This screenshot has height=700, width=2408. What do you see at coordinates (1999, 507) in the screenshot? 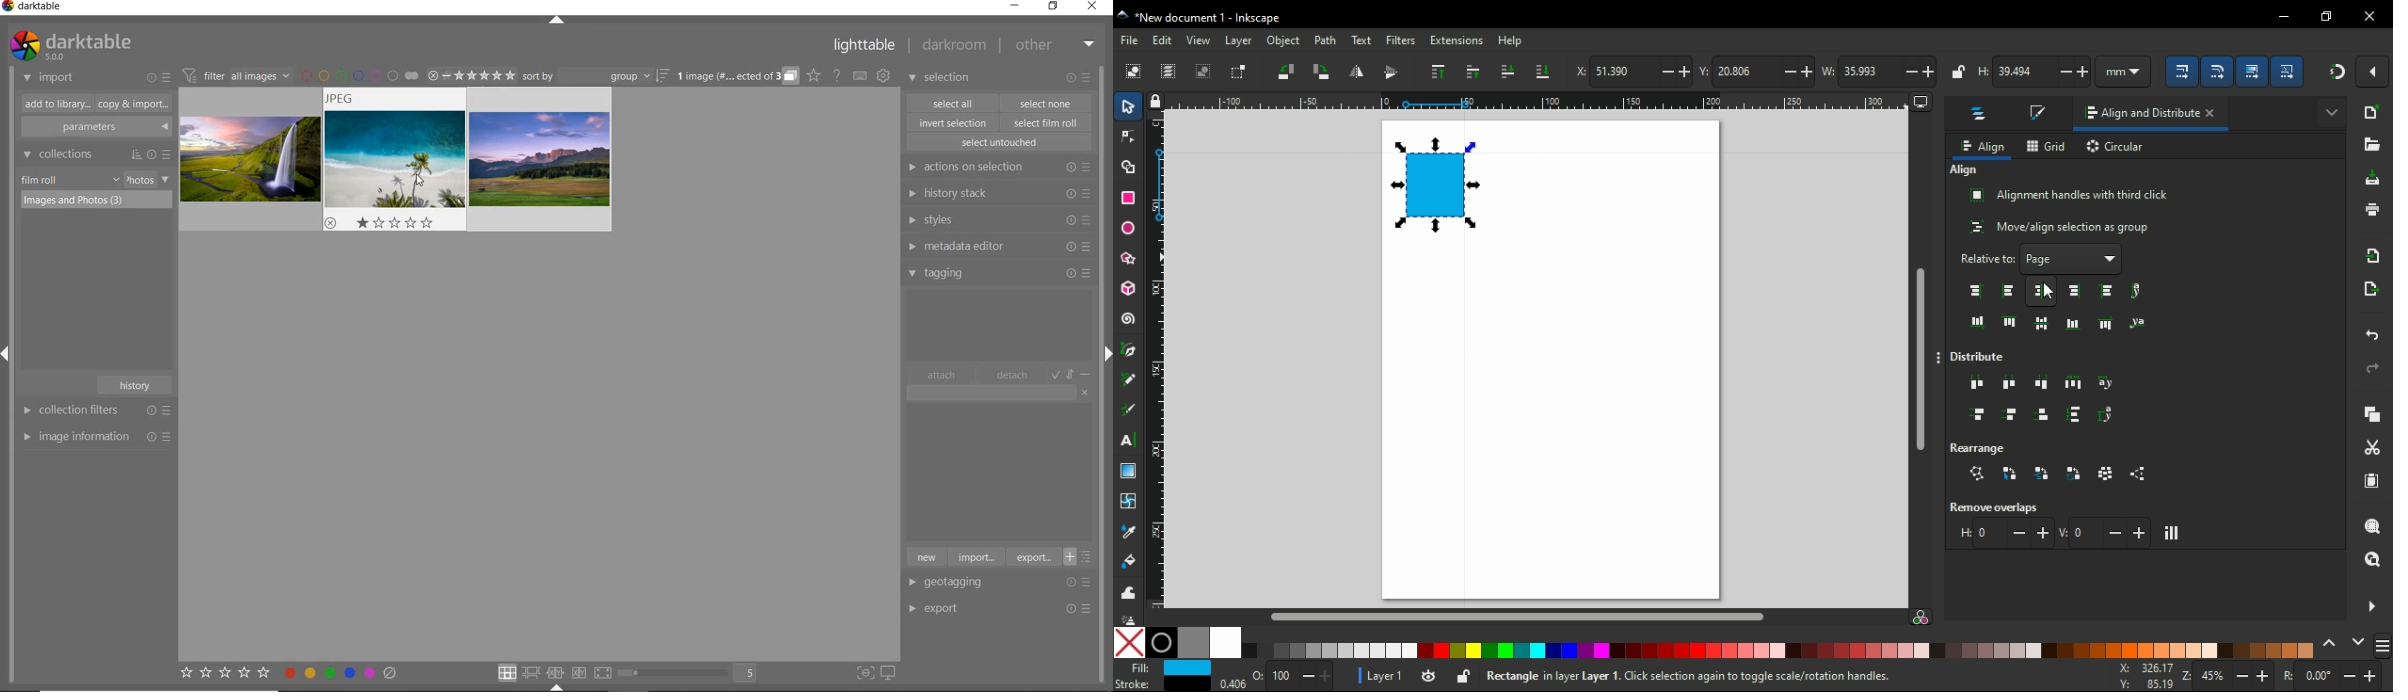
I see `remove overlaps` at bounding box center [1999, 507].